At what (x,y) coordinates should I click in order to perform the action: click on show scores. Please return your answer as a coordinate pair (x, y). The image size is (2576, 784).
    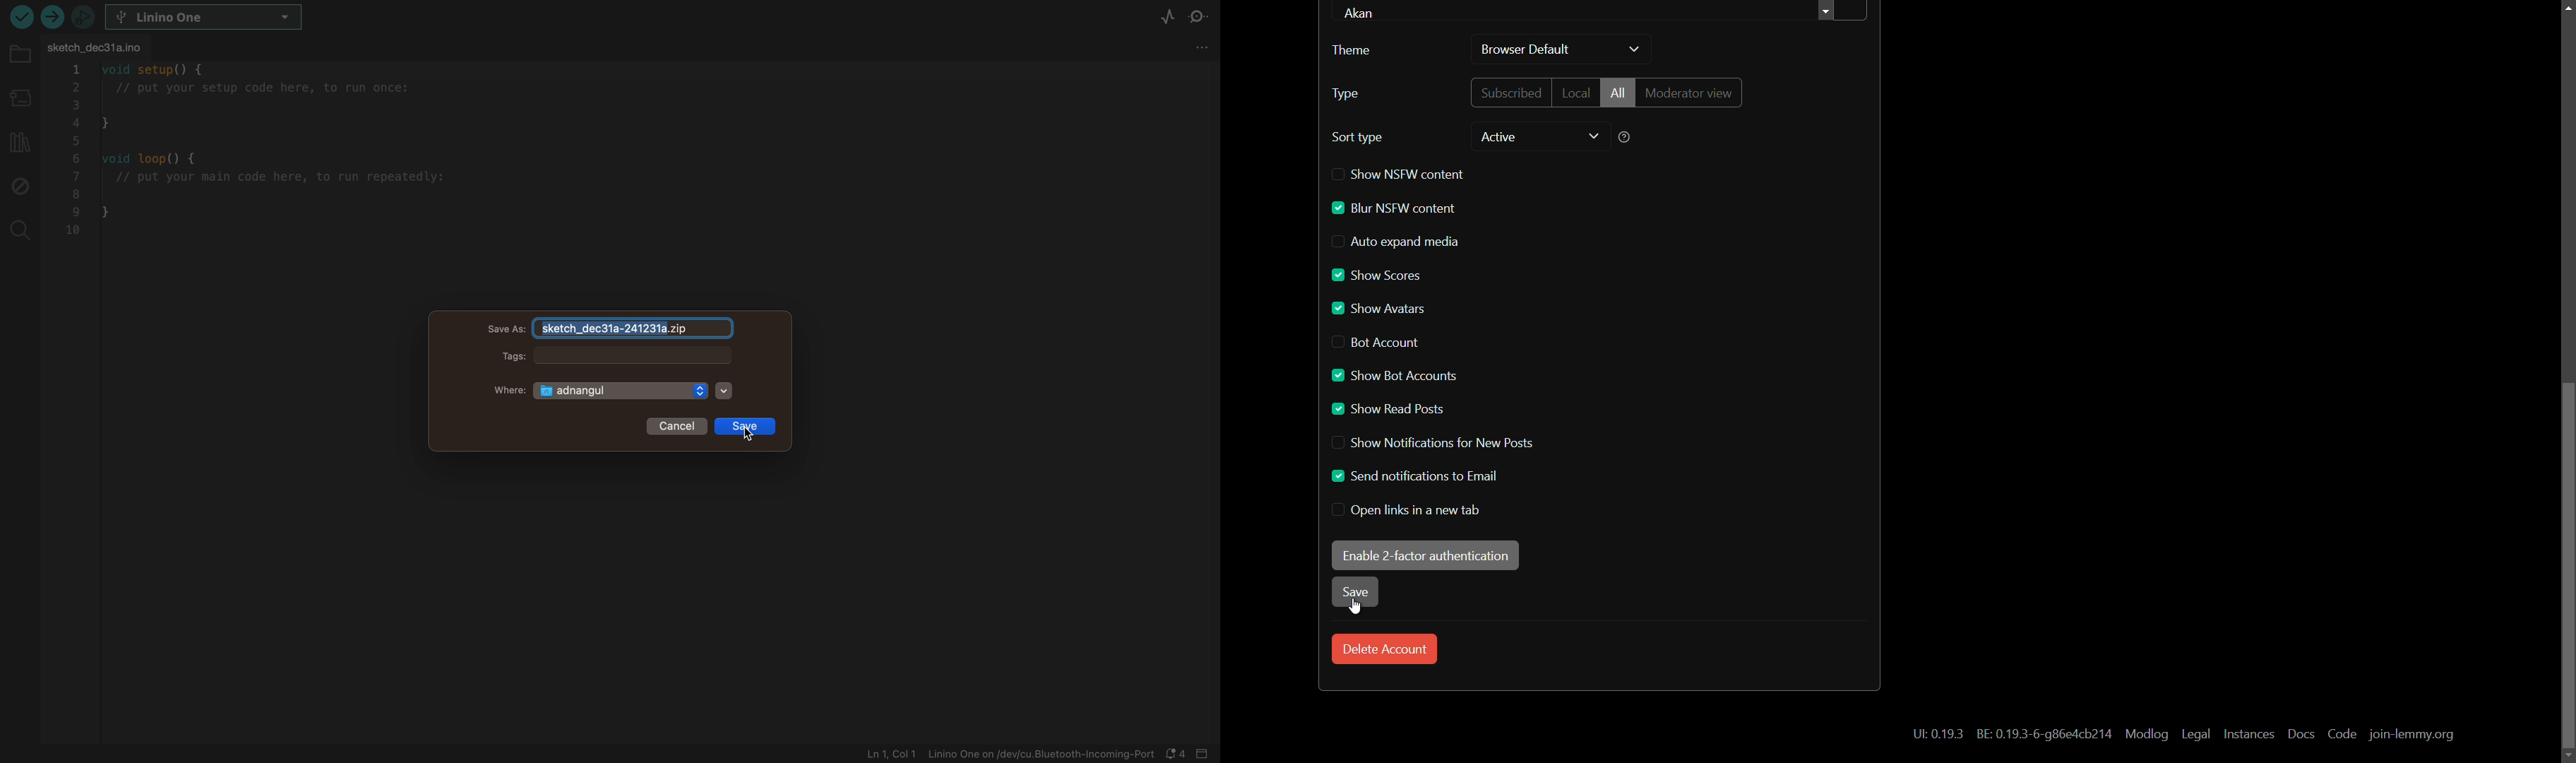
    Looking at the image, I should click on (1378, 276).